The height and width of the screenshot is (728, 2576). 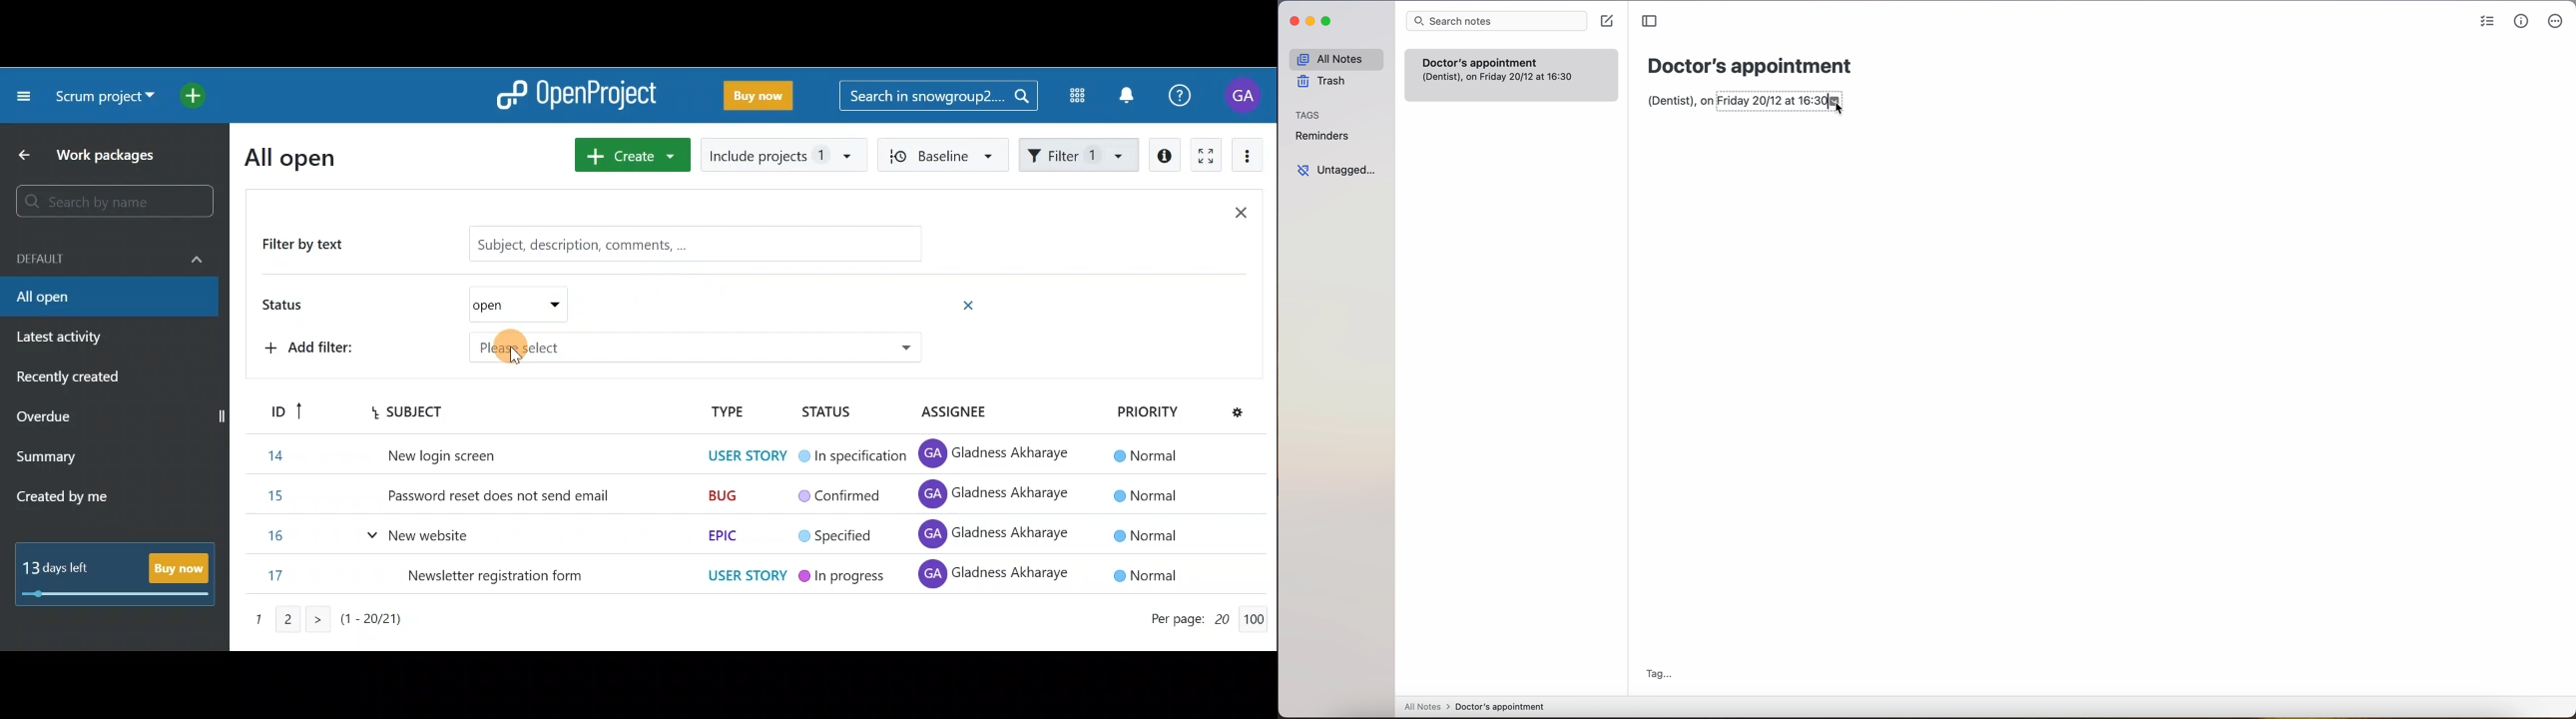 What do you see at coordinates (1474, 707) in the screenshot?
I see `All Notes > Doctor's appointment` at bounding box center [1474, 707].